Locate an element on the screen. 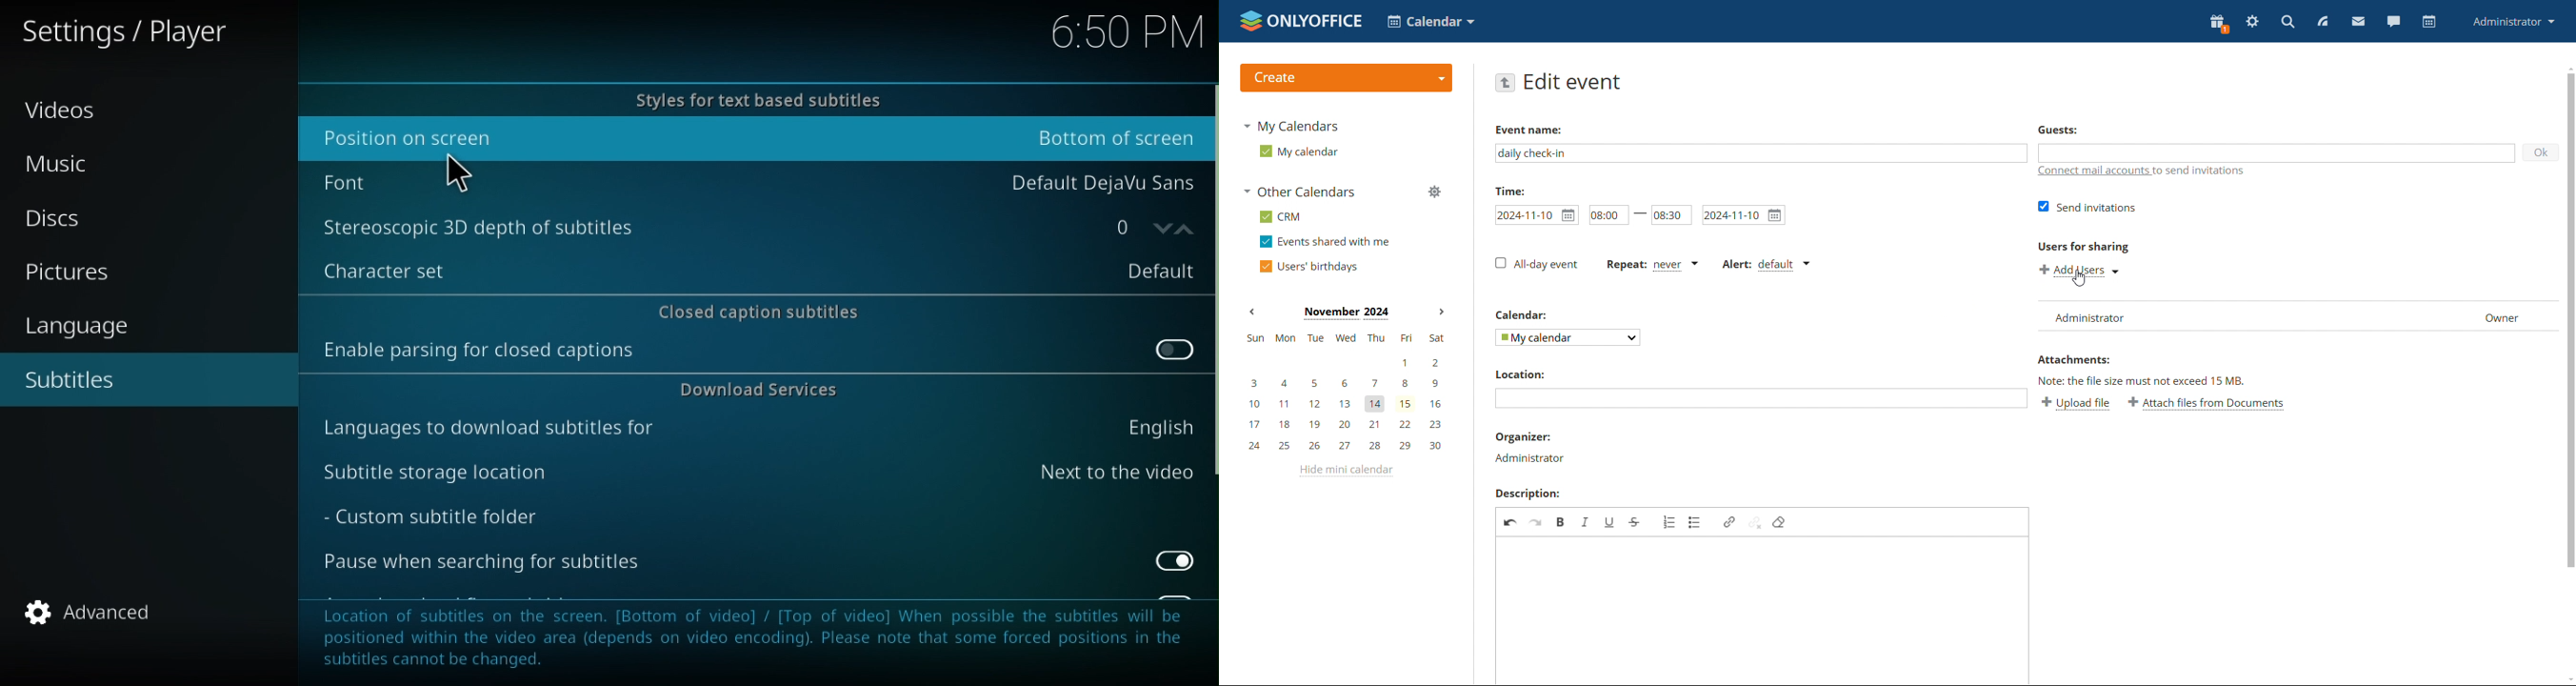 This screenshot has height=700, width=2576. link is located at coordinates (1729, 521).